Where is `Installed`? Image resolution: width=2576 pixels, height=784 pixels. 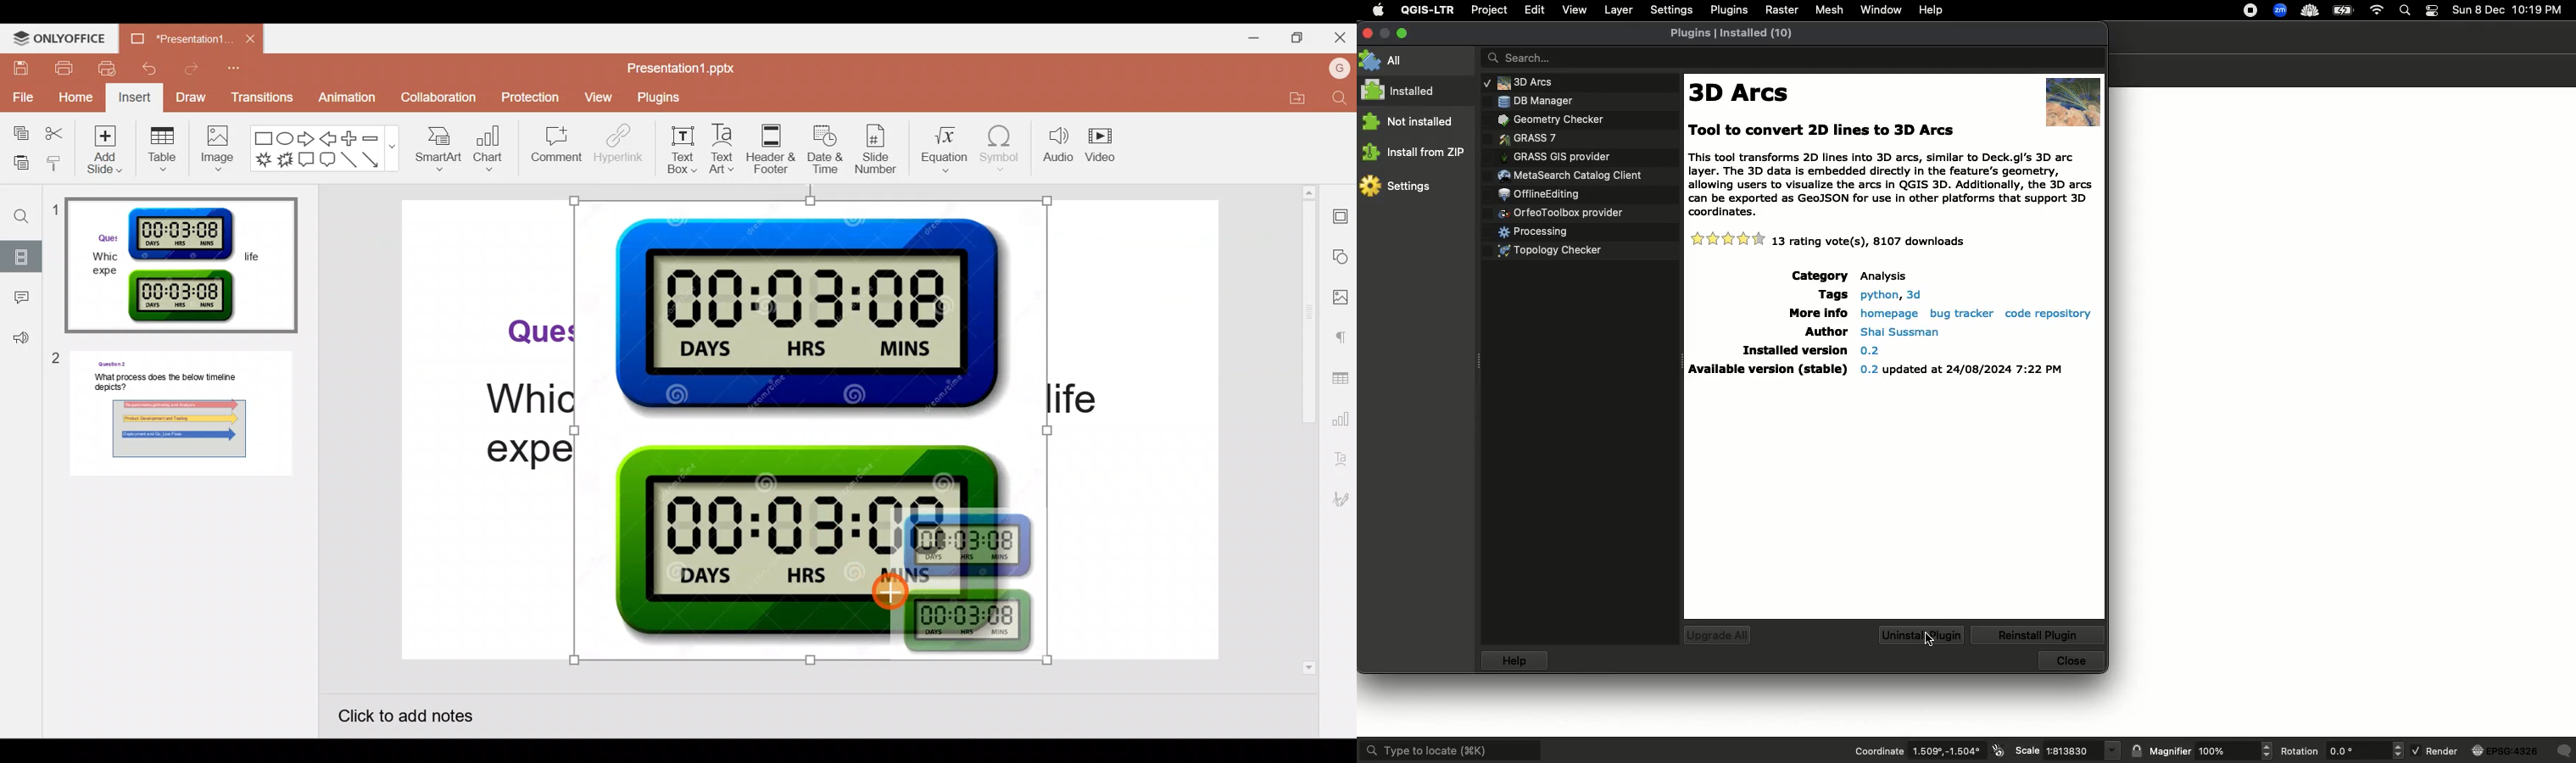 Installed is located at coordinates (1401, 92).